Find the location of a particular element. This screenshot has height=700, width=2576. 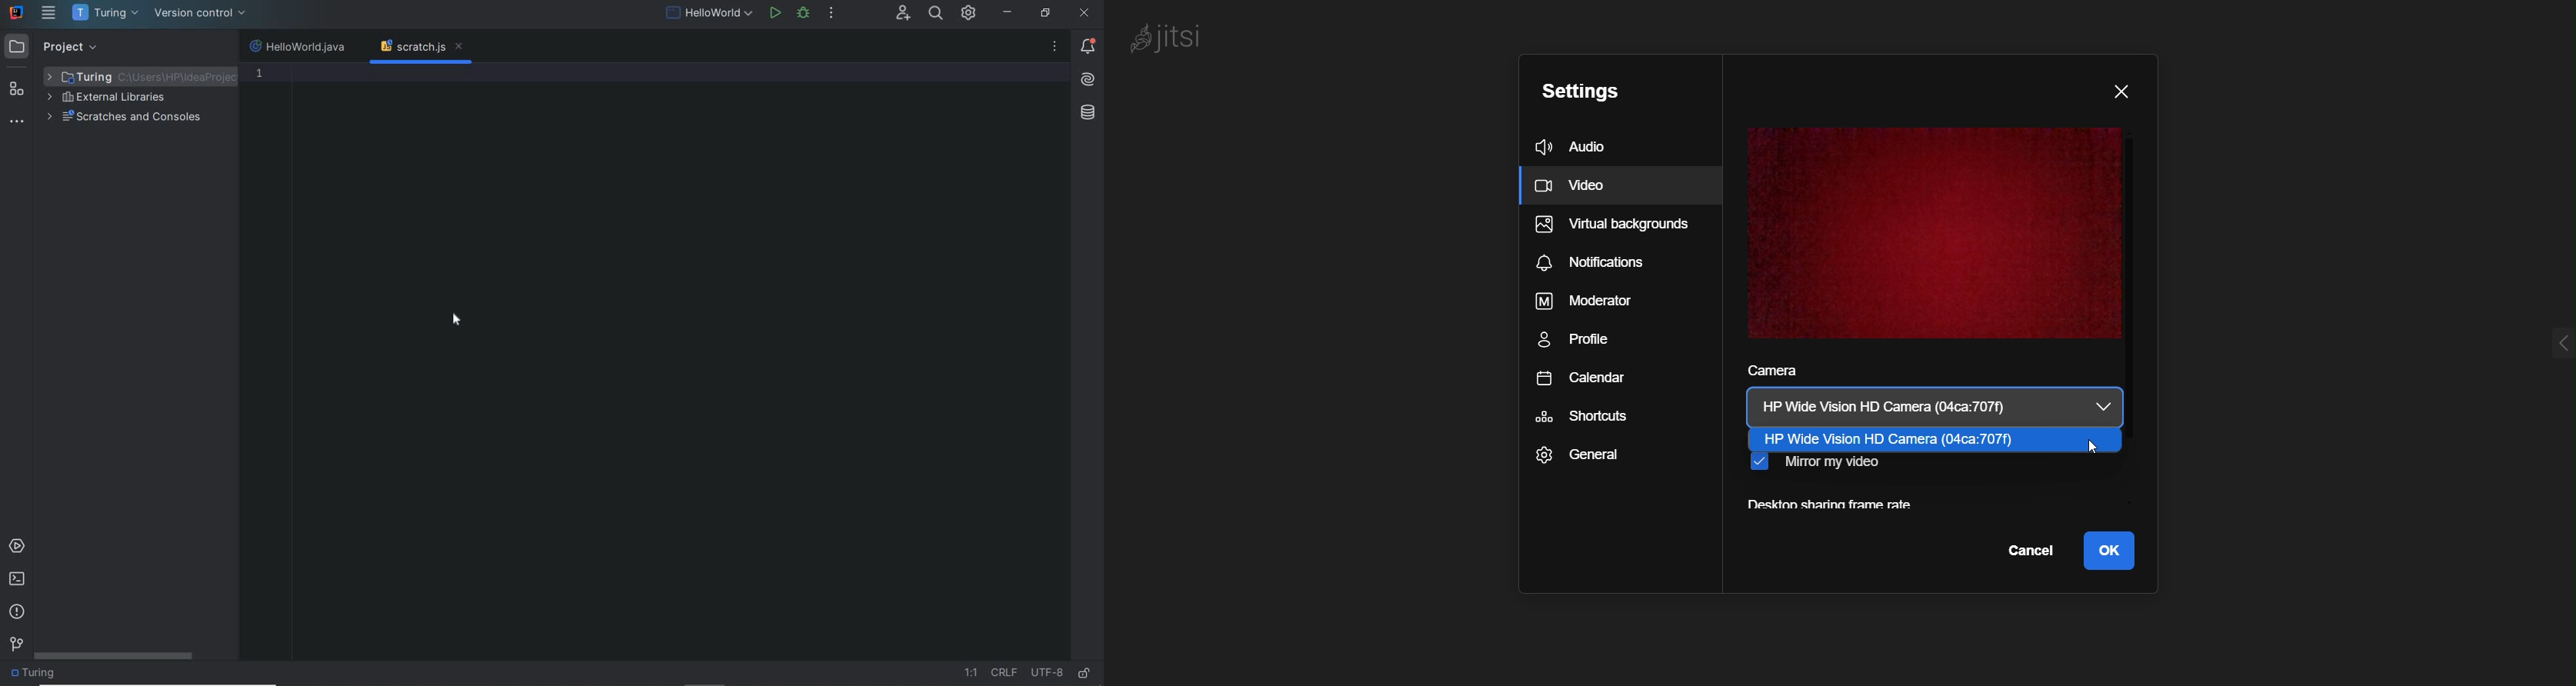

desktop sharing frame rate is located at coordinates (1831, 507).